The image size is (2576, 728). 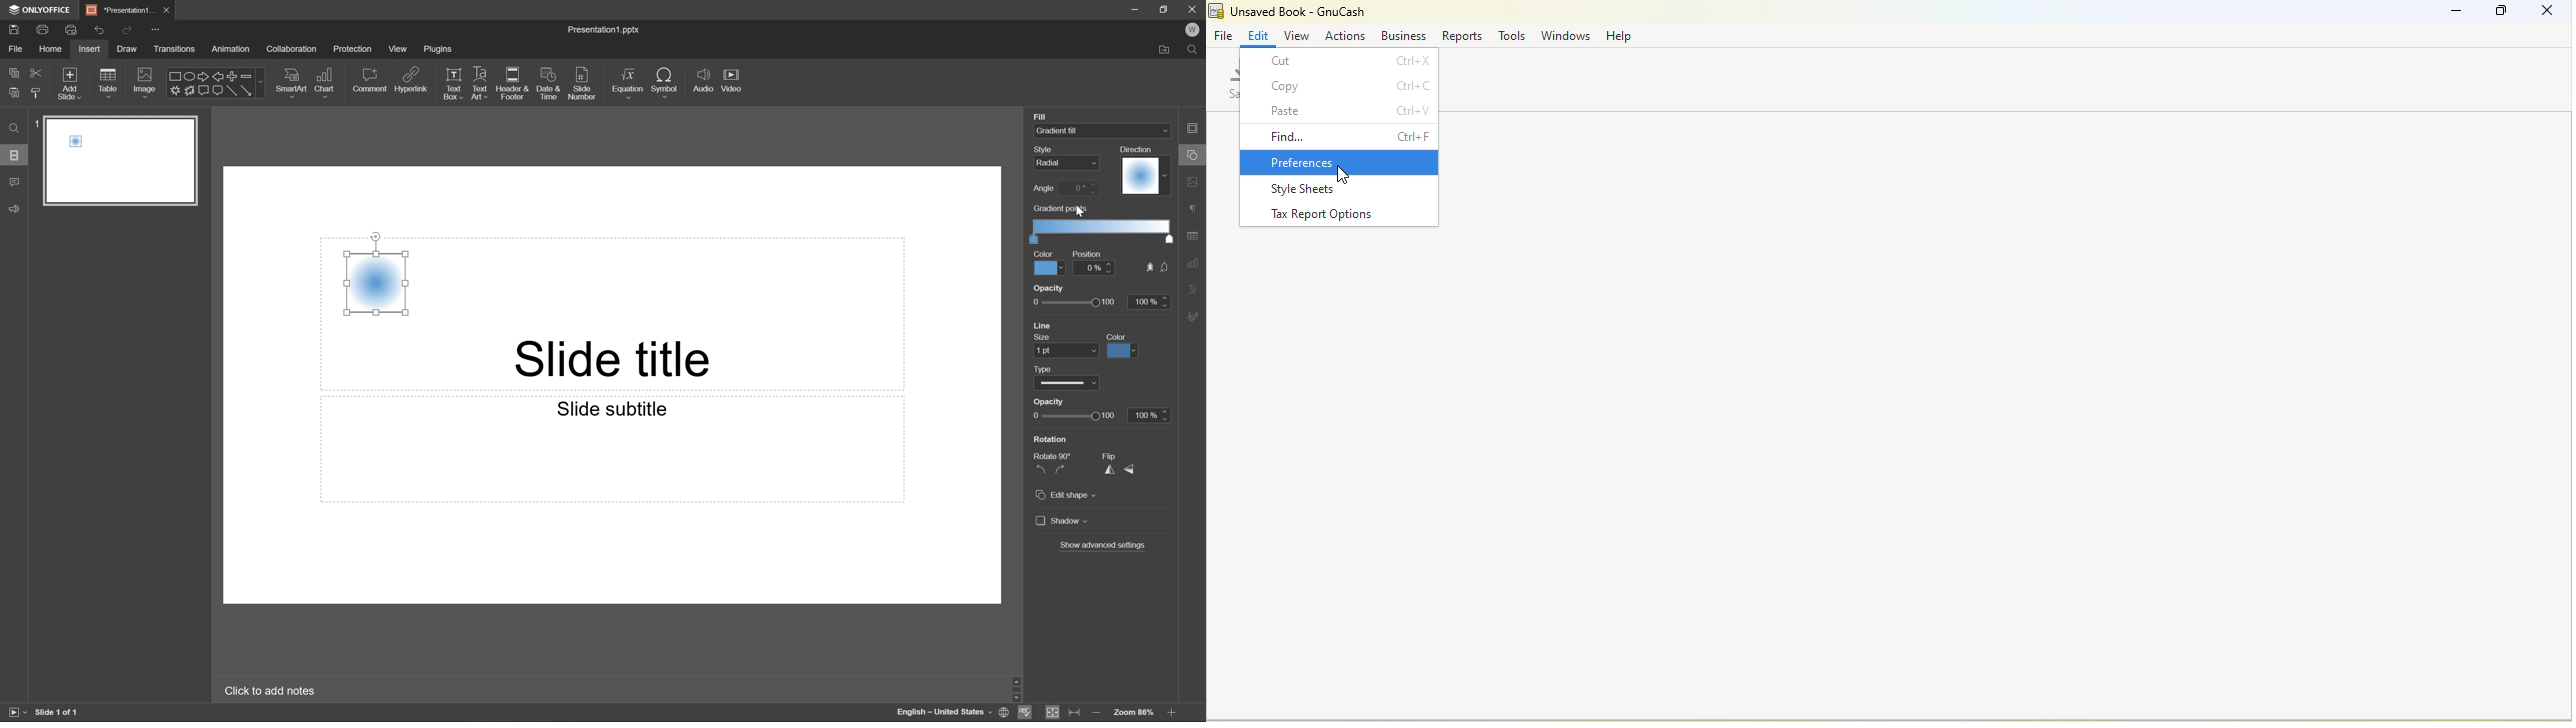 What do you see at coordinates (1195, 51) in the screenshot?
I see `Find` at bounding box center [1195, 51].